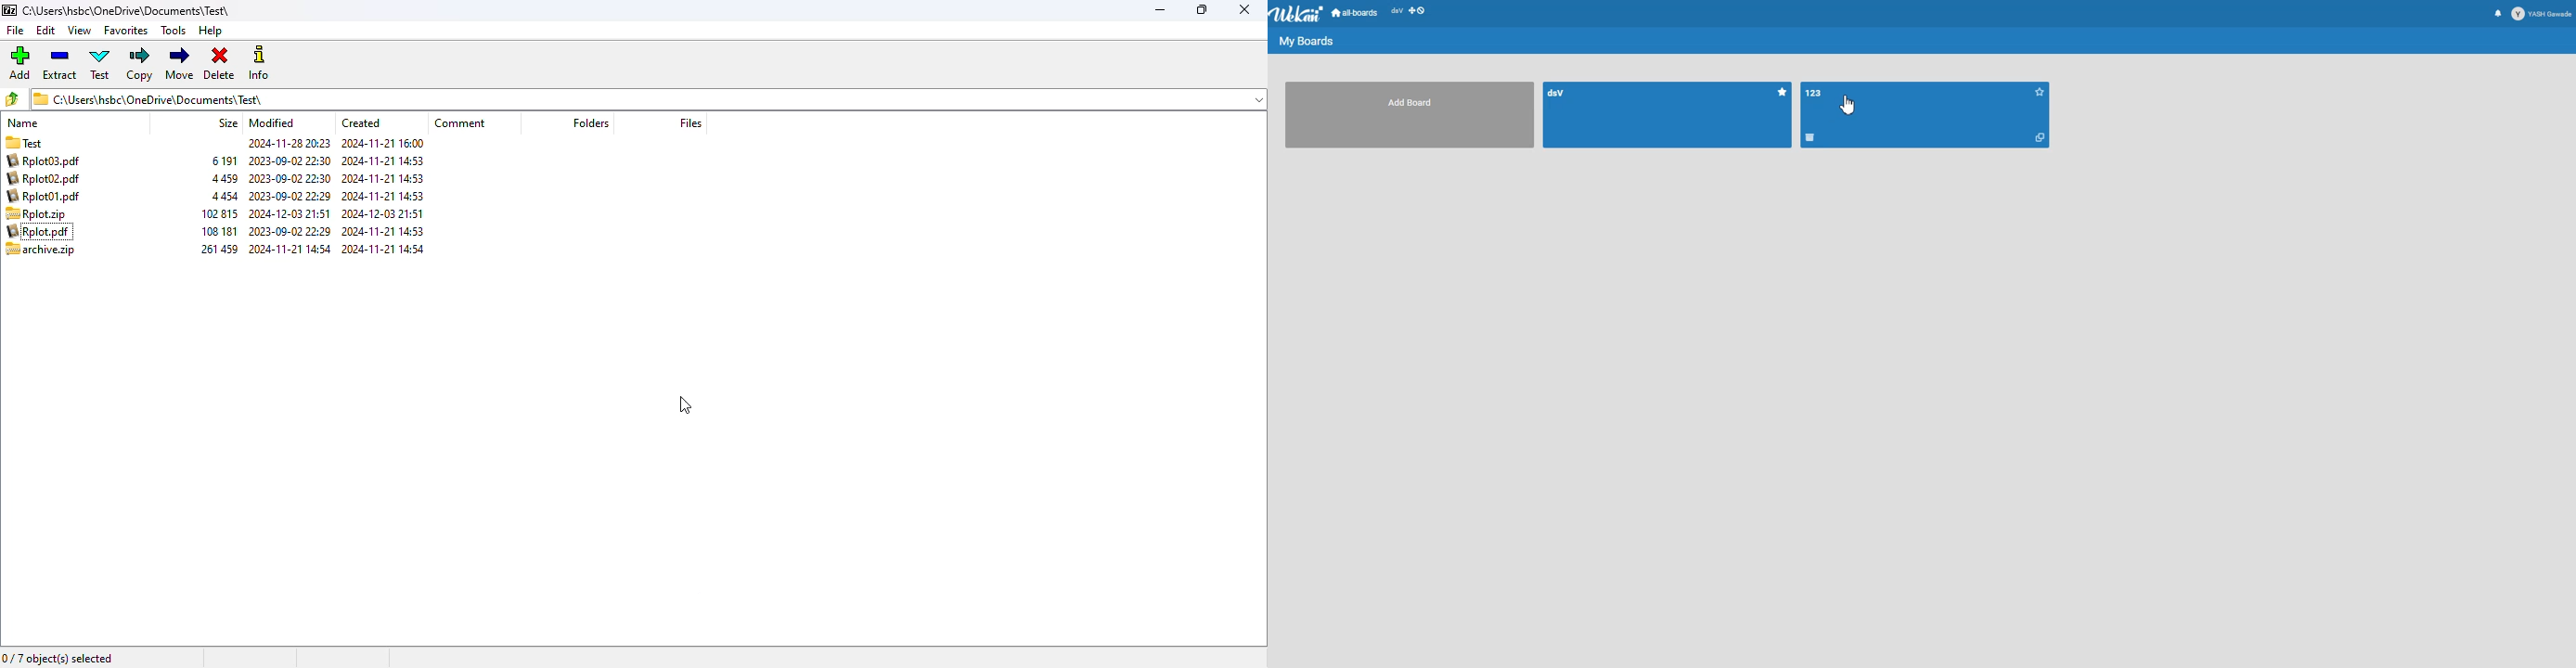 Image resolution: width=2576 pixels, height=672 pixels. What do you see at coordinates (1306, 40) in the screenshot?
I see `My Boards` at bounding box center [1306, 40].